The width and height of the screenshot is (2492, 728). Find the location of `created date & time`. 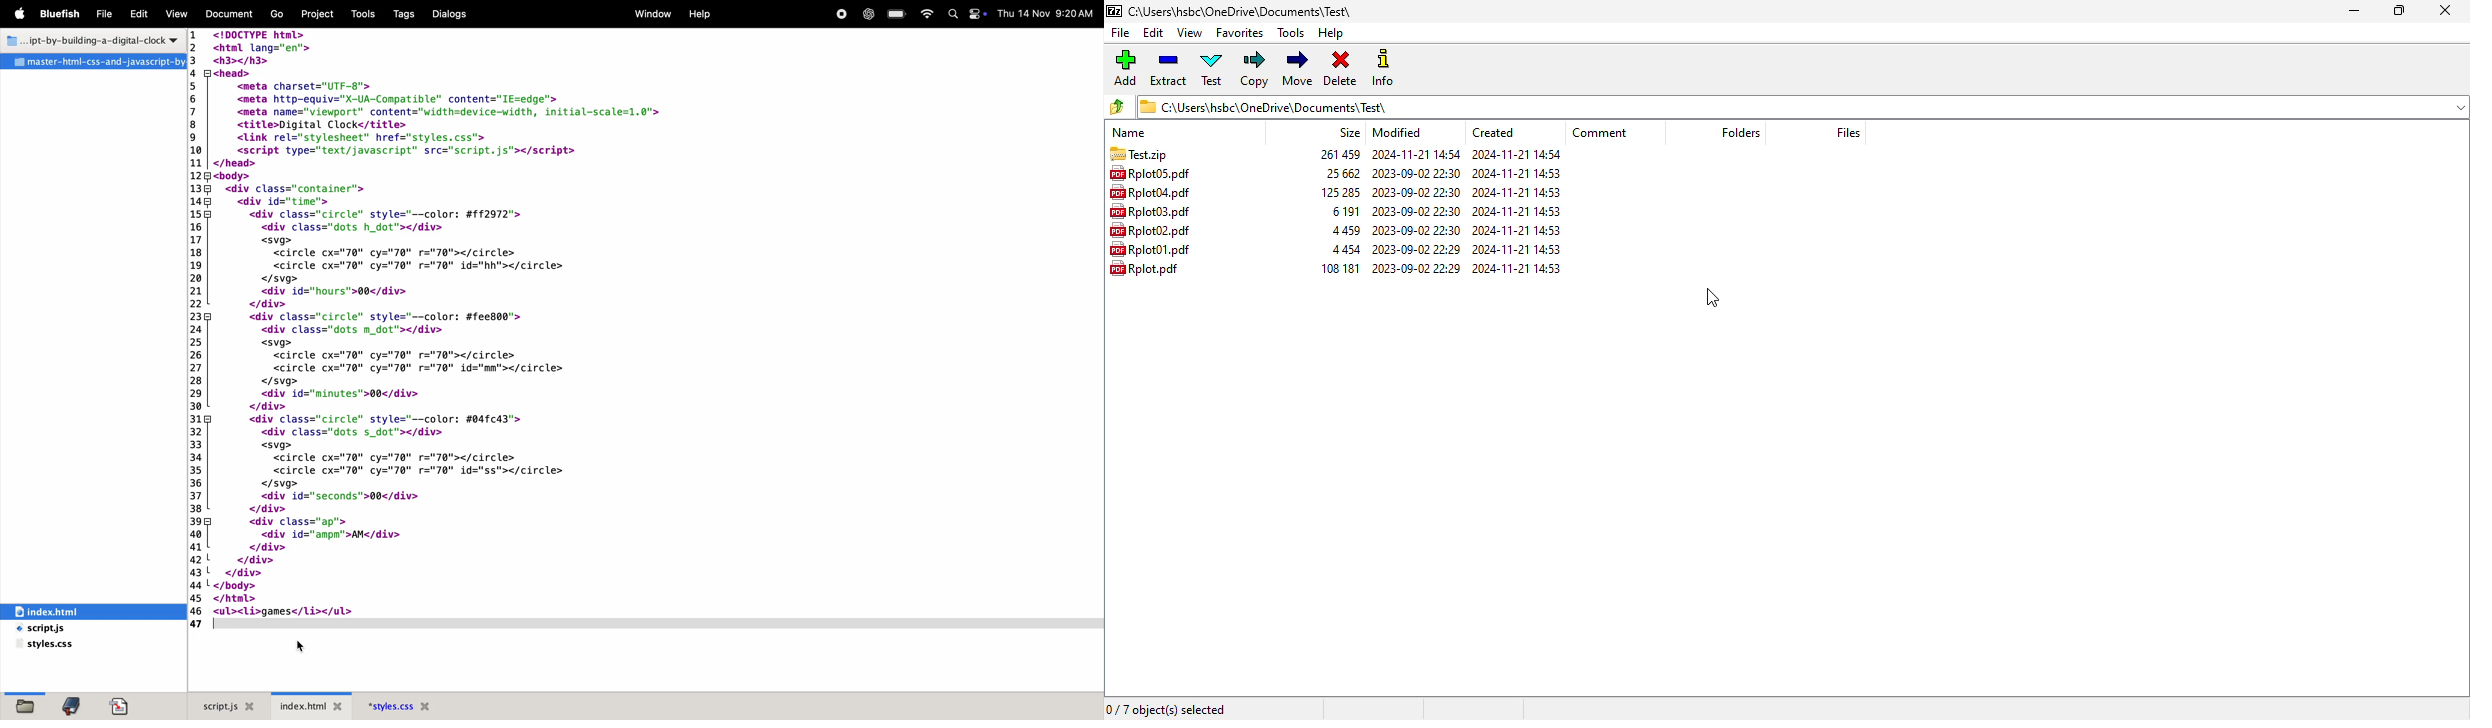

created date & time is located at coordinates (1518, 174).